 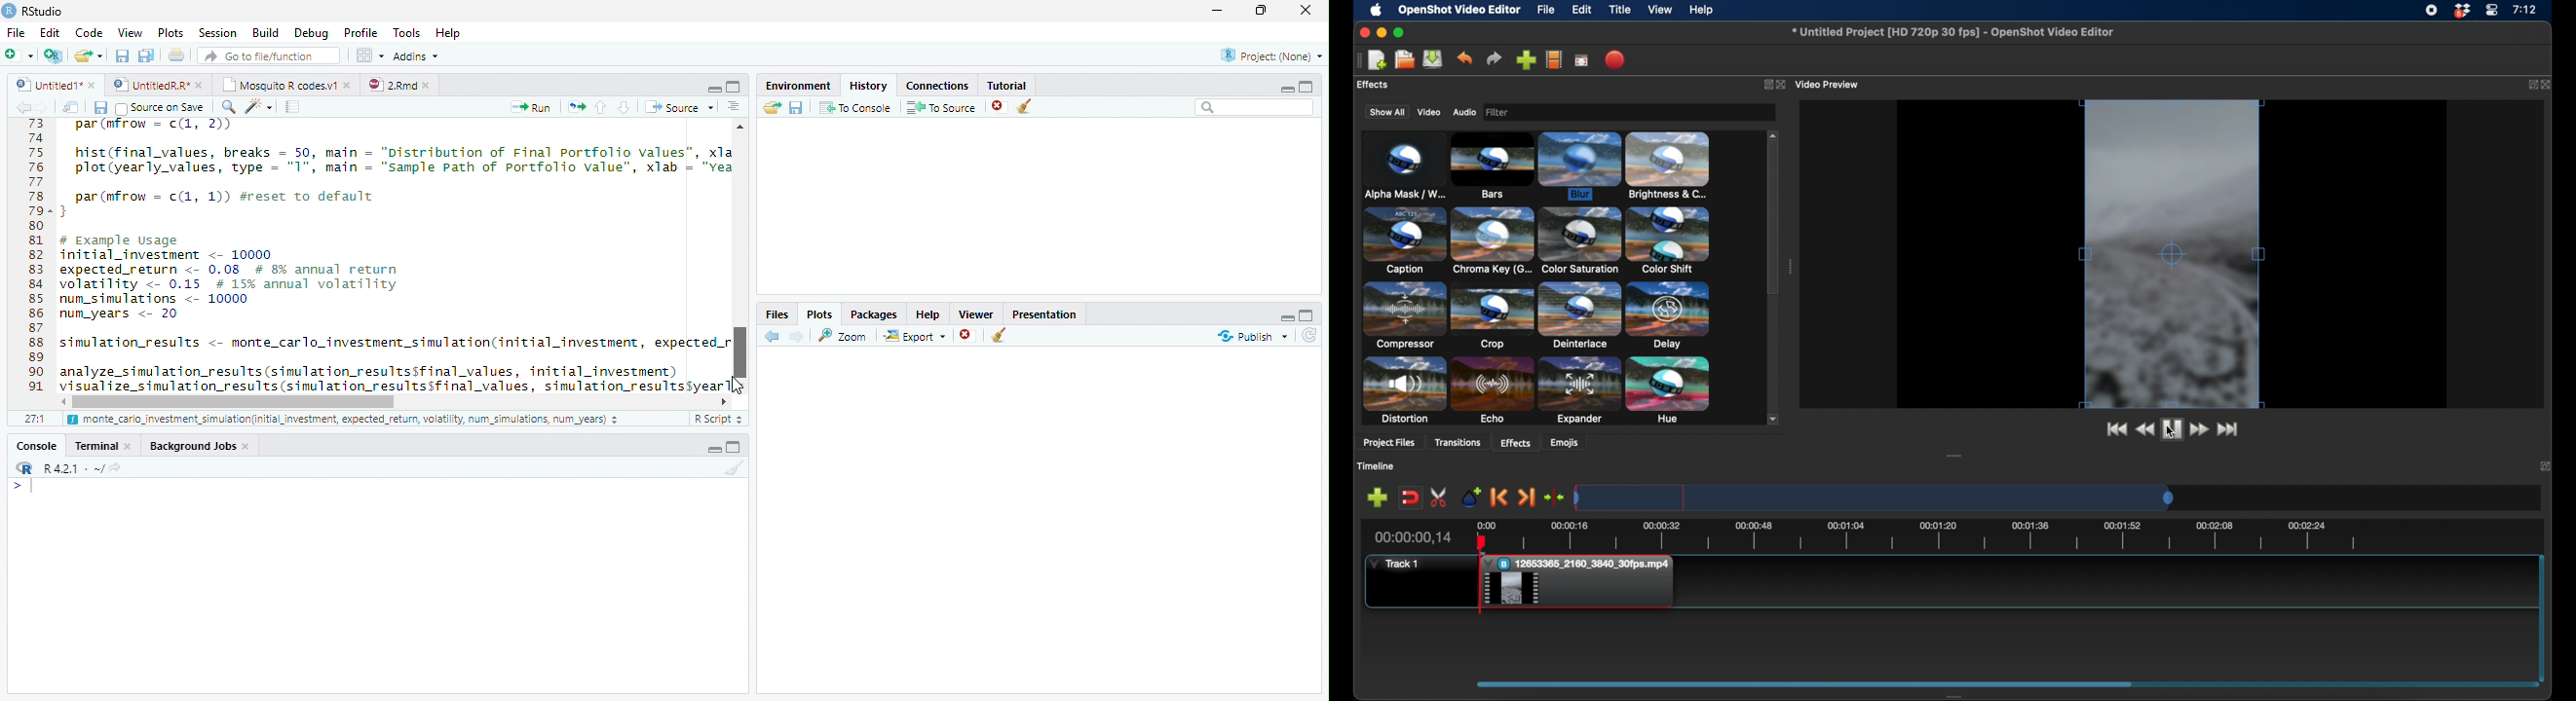 What do you see at coordinates (1403, 390) in the screenshot?
I see `distortion` at bounding box center [1403, 390].